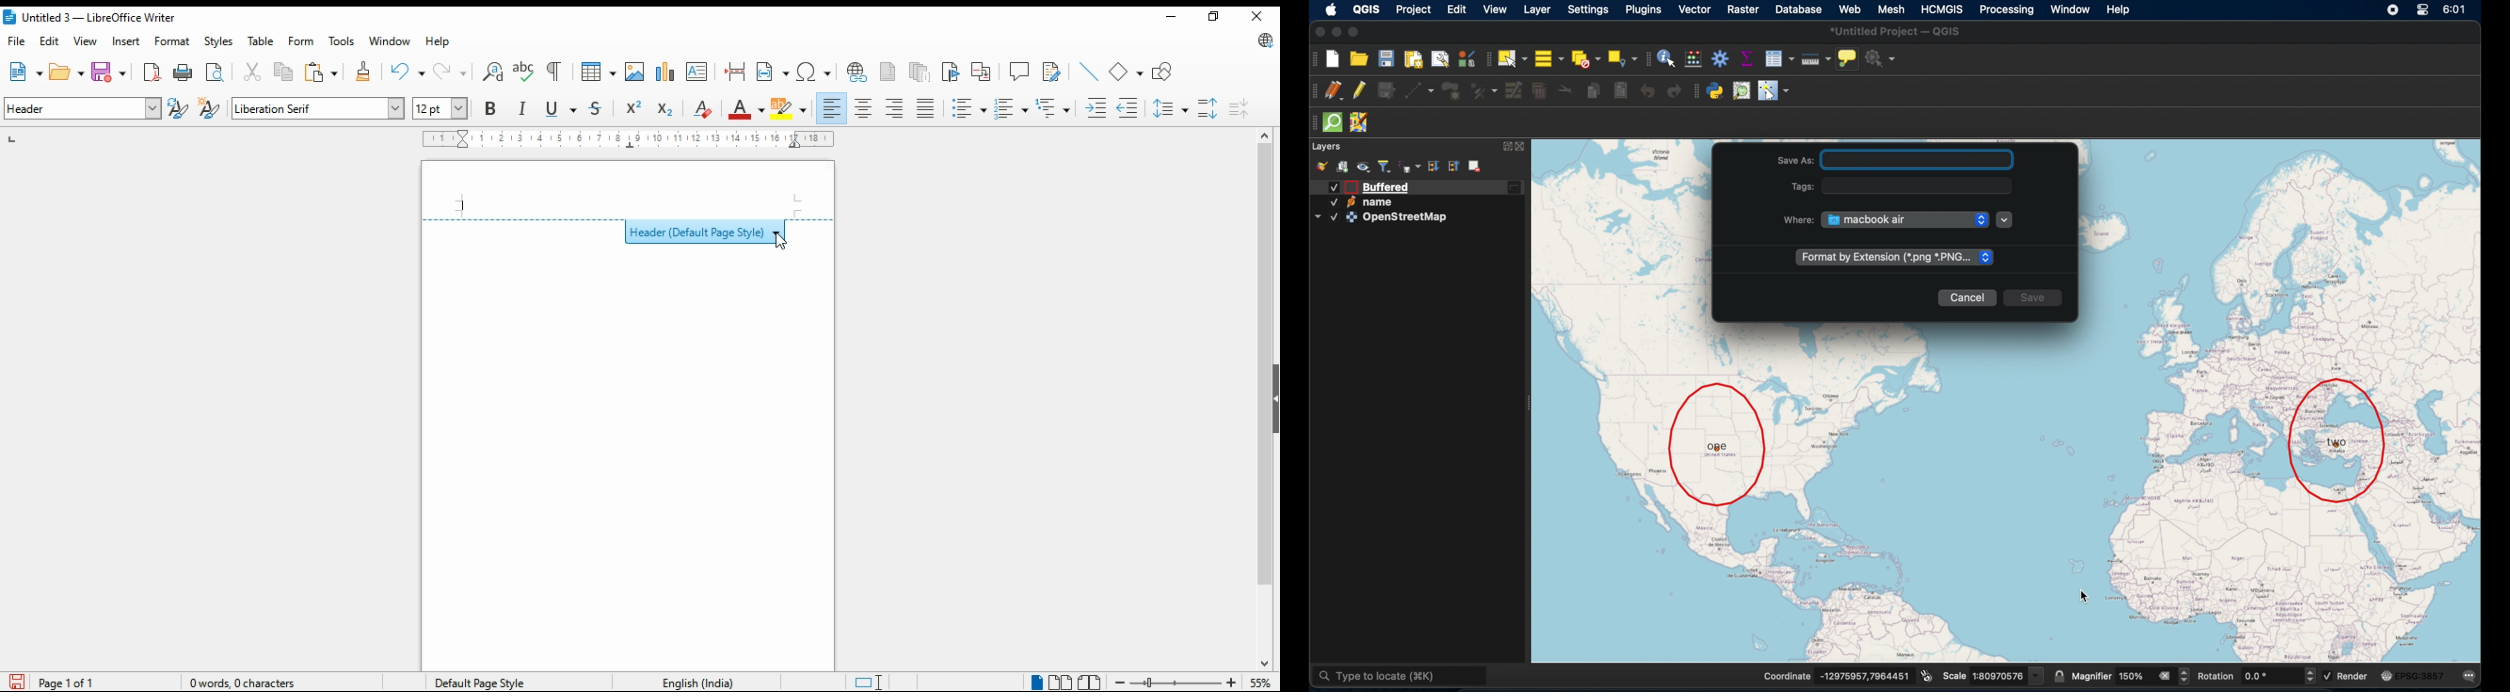 This screenshot has width=2520, height=700. What do you see at coordinates (184, 72) in the screenshot?
I see `print` at bounding box center [184, 72].